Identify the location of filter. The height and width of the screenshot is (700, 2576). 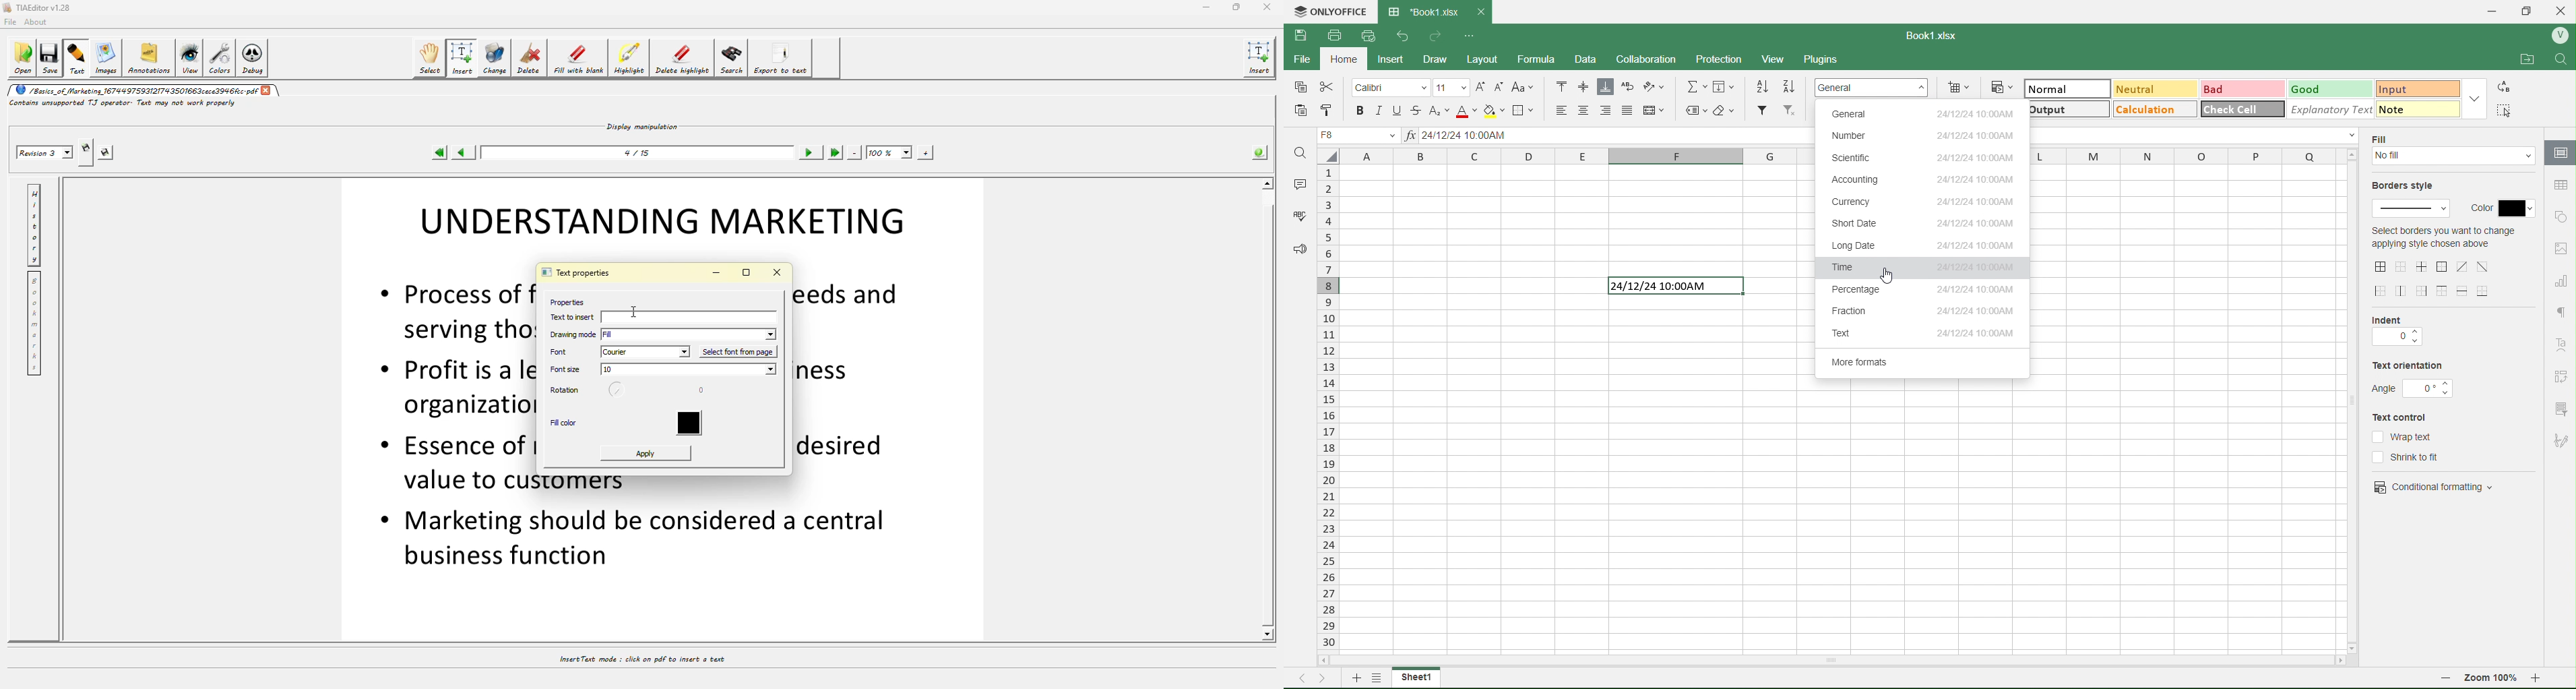
(2560, 408).